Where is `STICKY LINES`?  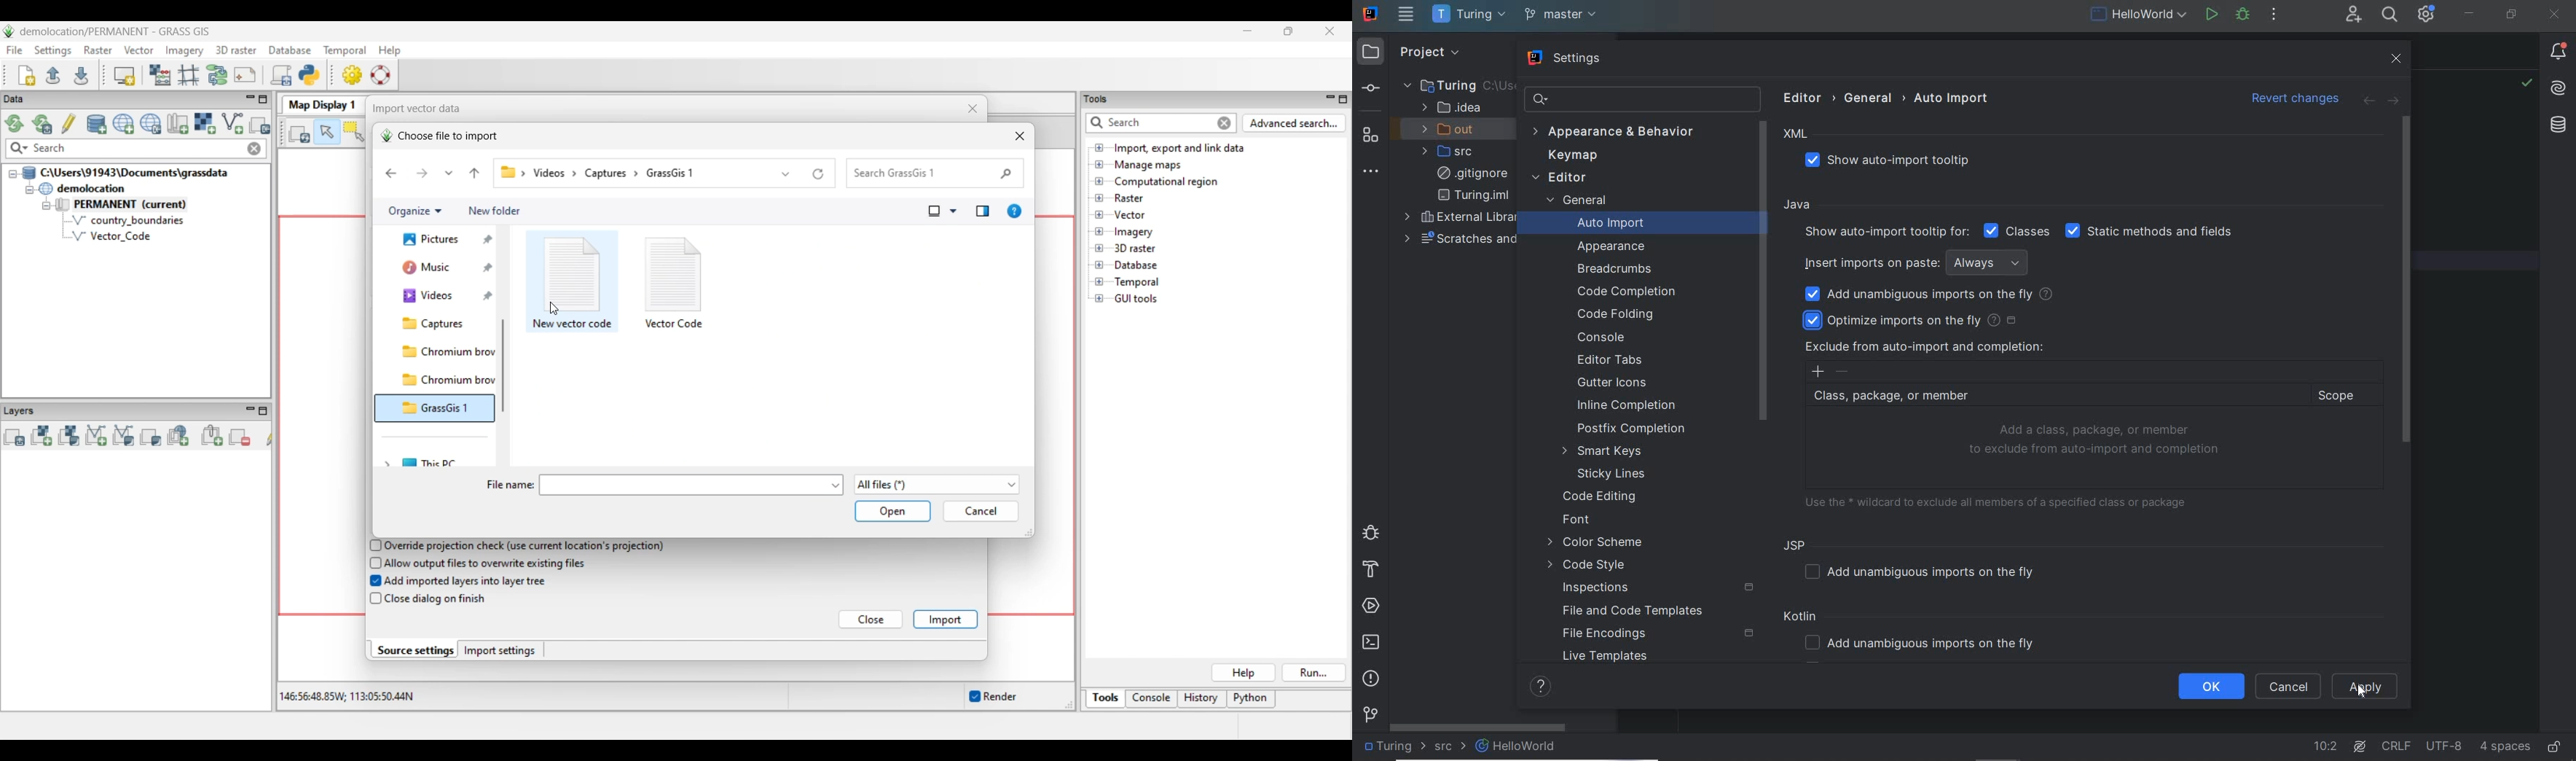 STICKY LINES is located at coordinates (1613, 474).